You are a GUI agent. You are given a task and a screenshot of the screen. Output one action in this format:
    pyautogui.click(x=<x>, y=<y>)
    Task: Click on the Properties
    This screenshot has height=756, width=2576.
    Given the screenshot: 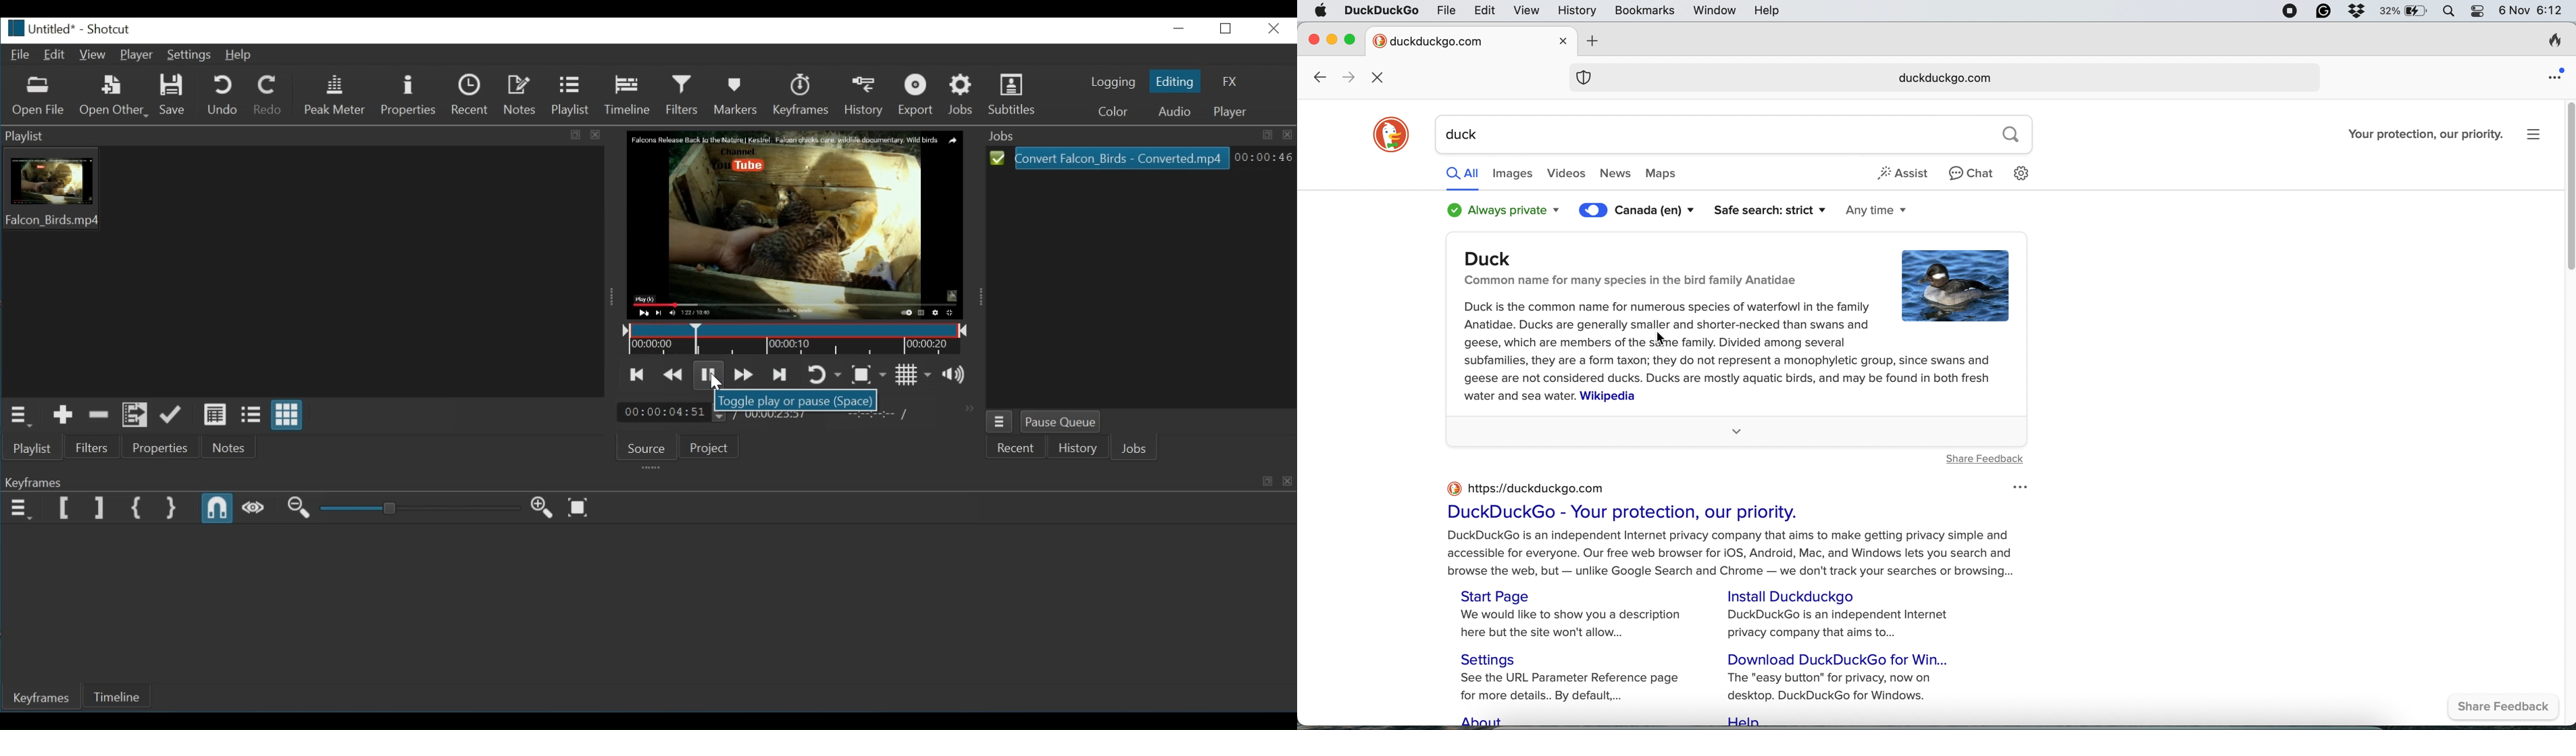 What is the action you would take?
    pyautogui.click(x=163, y=446)
    